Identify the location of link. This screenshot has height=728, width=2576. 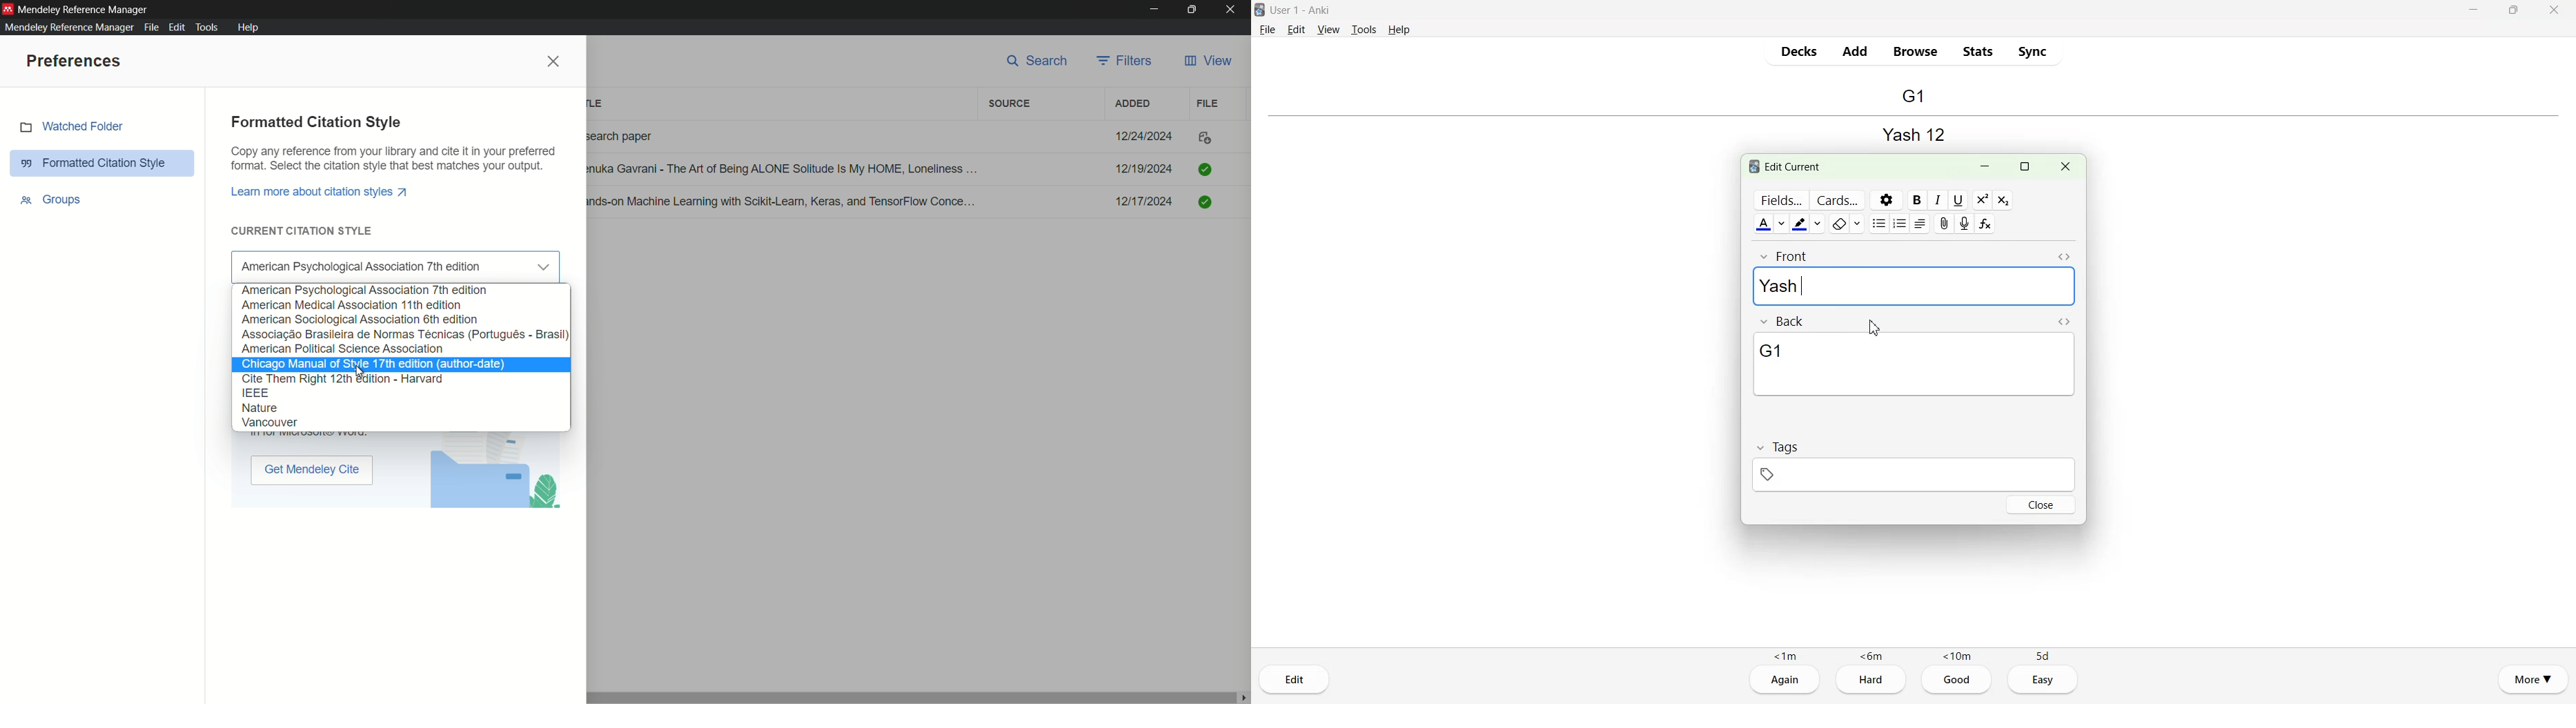
(322, 191).